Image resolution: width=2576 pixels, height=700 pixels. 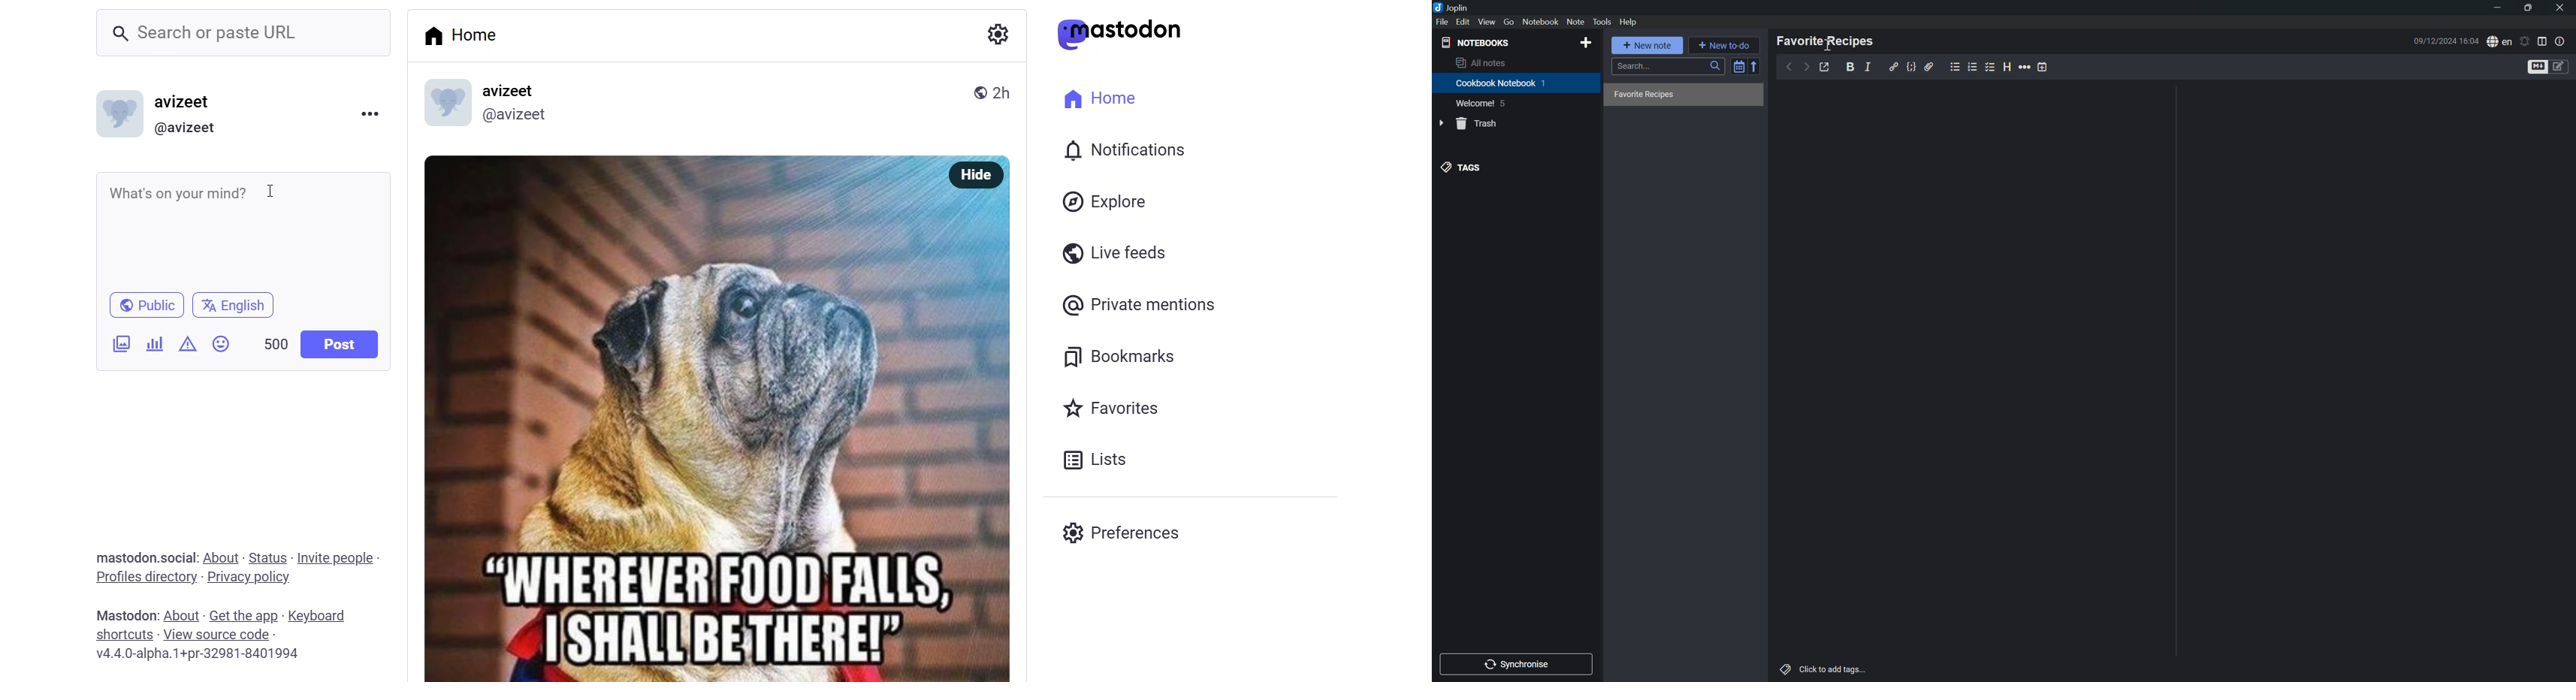 What do you see at coordinates (2025, 66) in the screenshot?
I see `More` at bounding box center [2025, 66].